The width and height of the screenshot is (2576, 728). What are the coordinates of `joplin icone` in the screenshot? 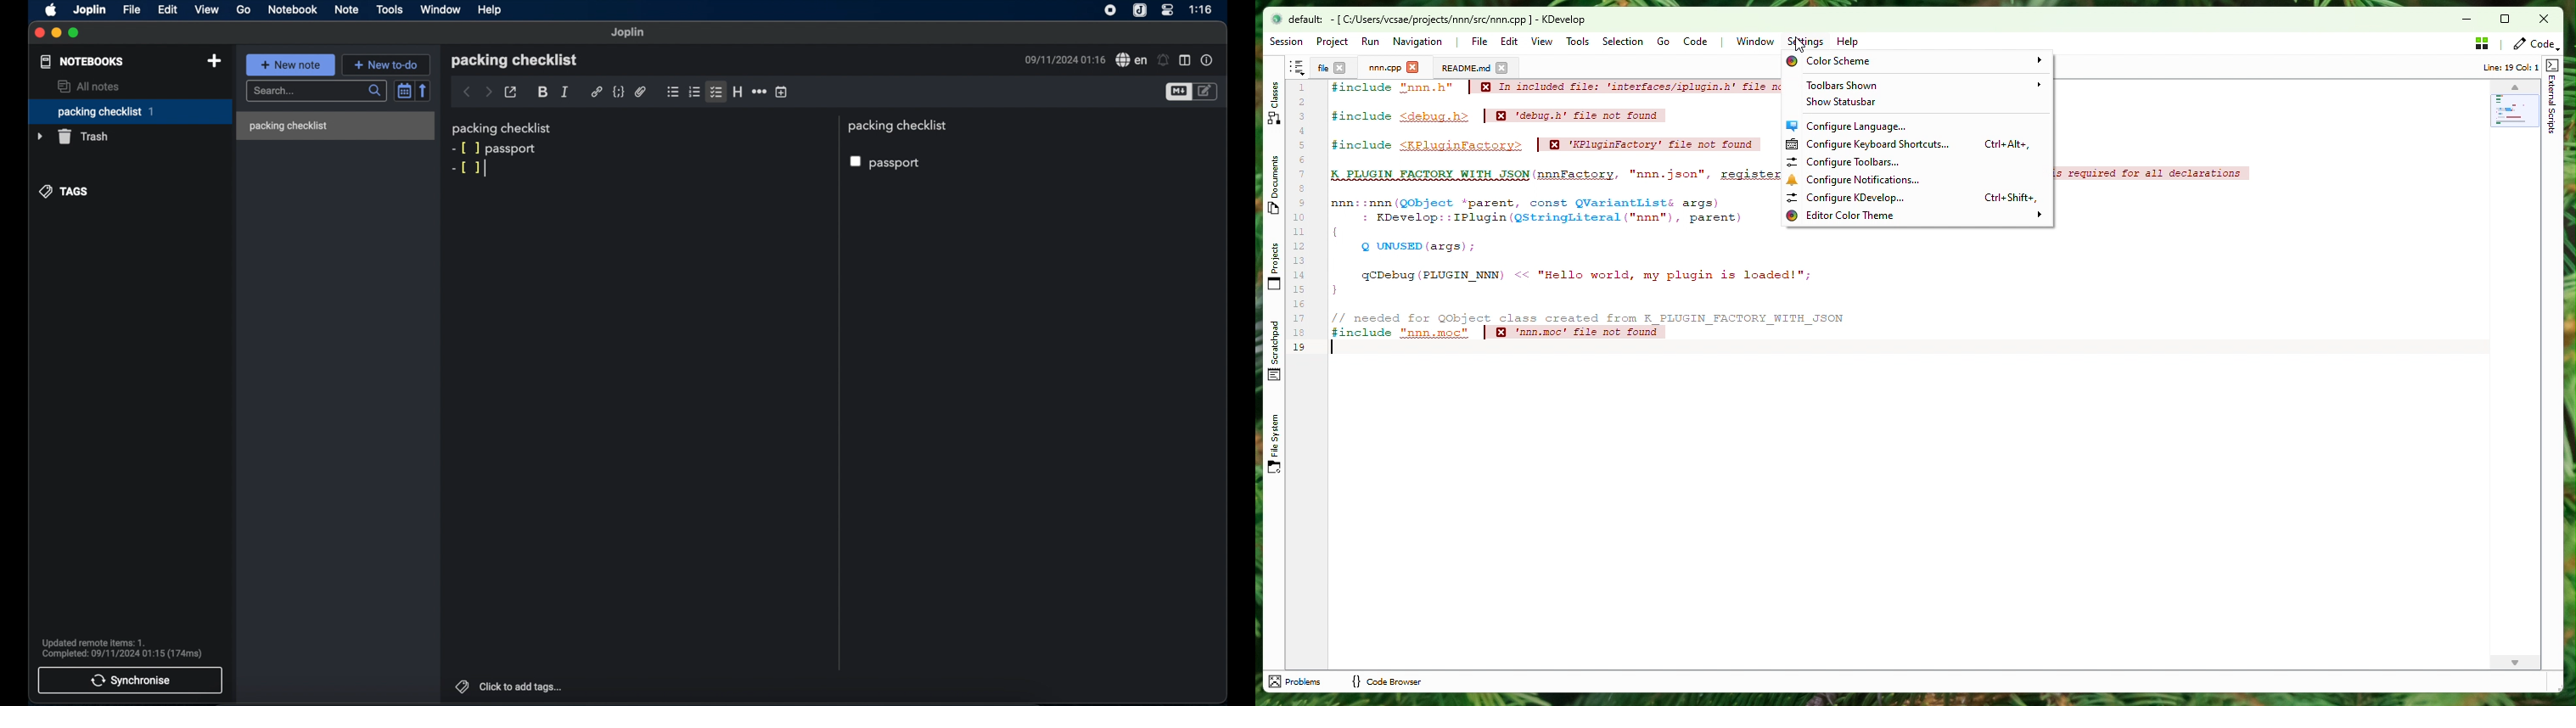 It's located at (1140, 10).